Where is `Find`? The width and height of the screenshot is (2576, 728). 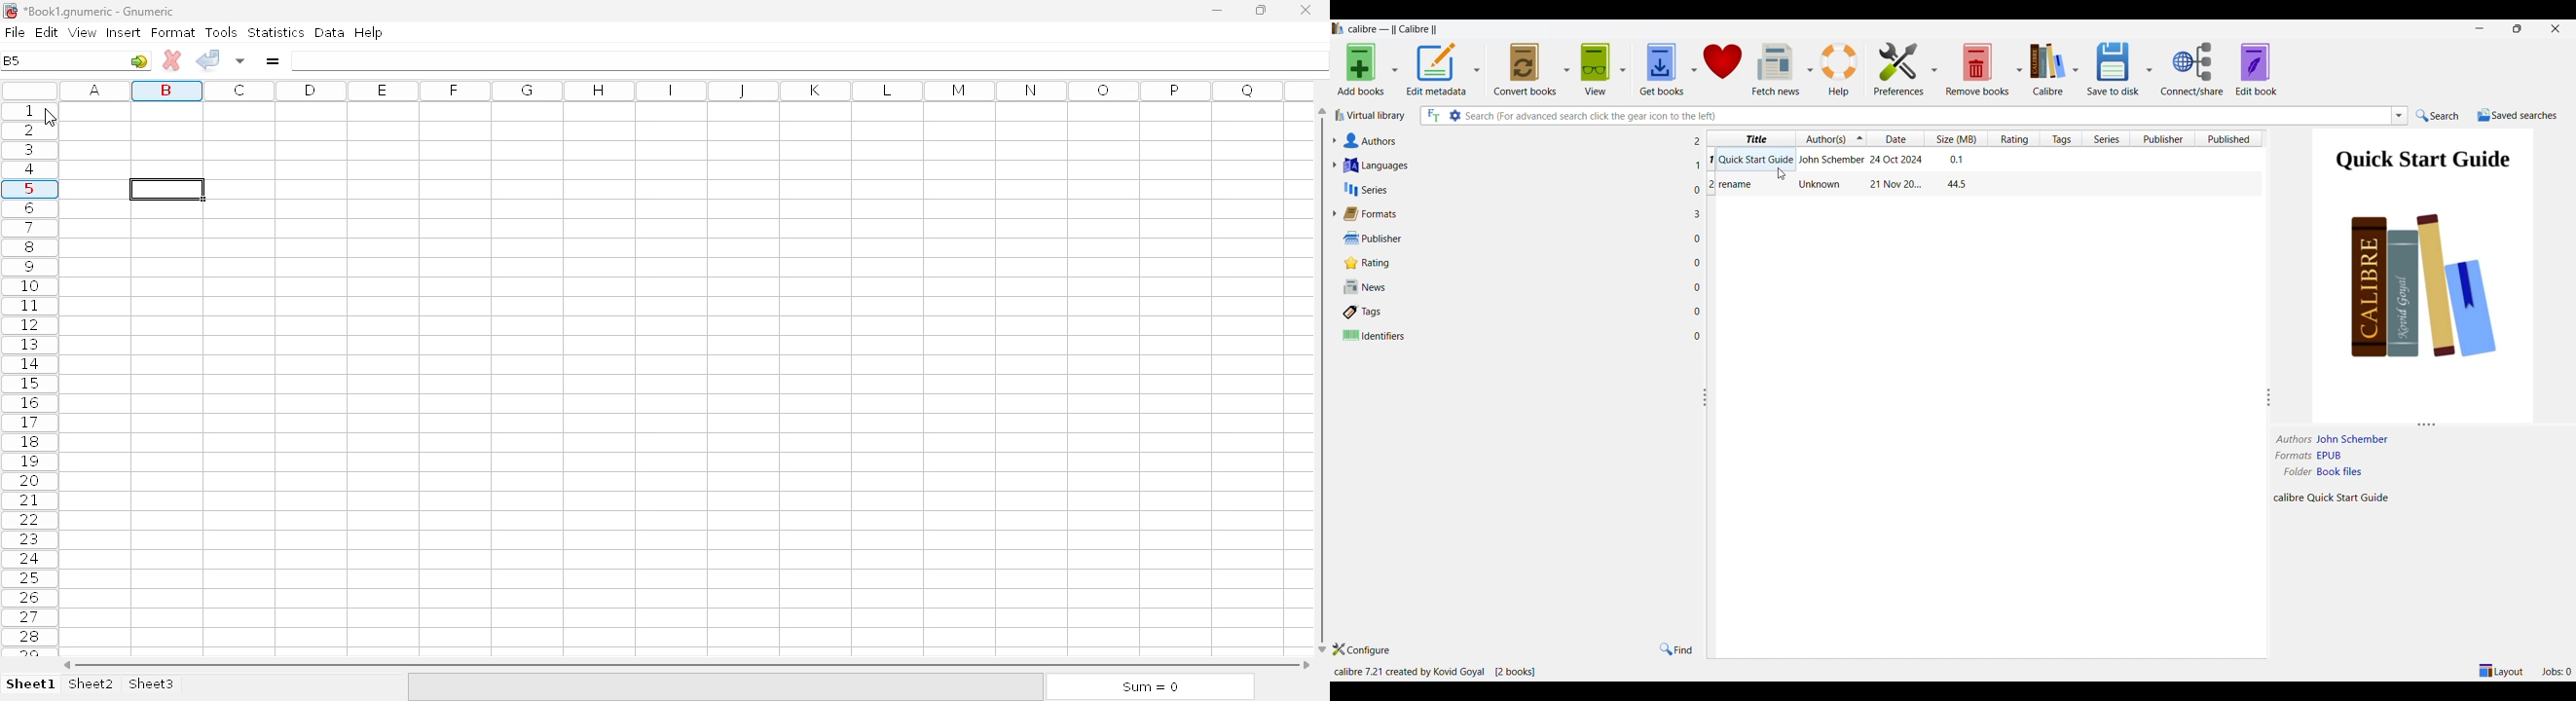
Find is located at coordinates (1677, 649).